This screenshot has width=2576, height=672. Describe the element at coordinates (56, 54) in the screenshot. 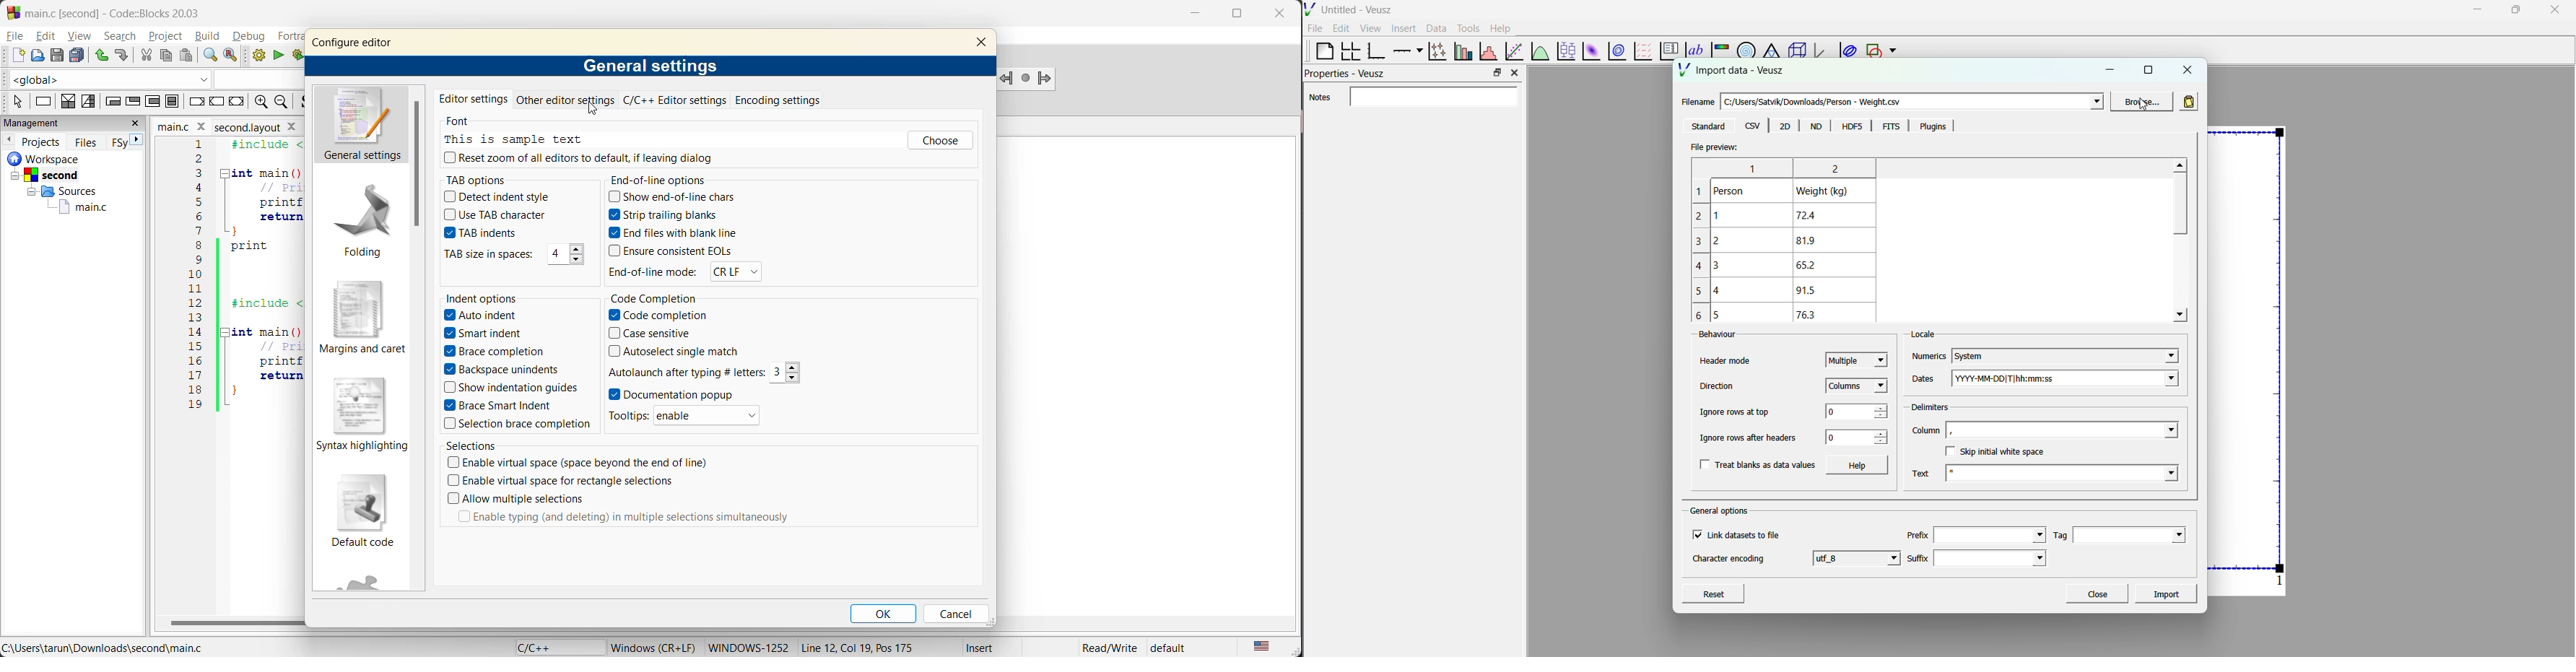

I see `save` at that location.